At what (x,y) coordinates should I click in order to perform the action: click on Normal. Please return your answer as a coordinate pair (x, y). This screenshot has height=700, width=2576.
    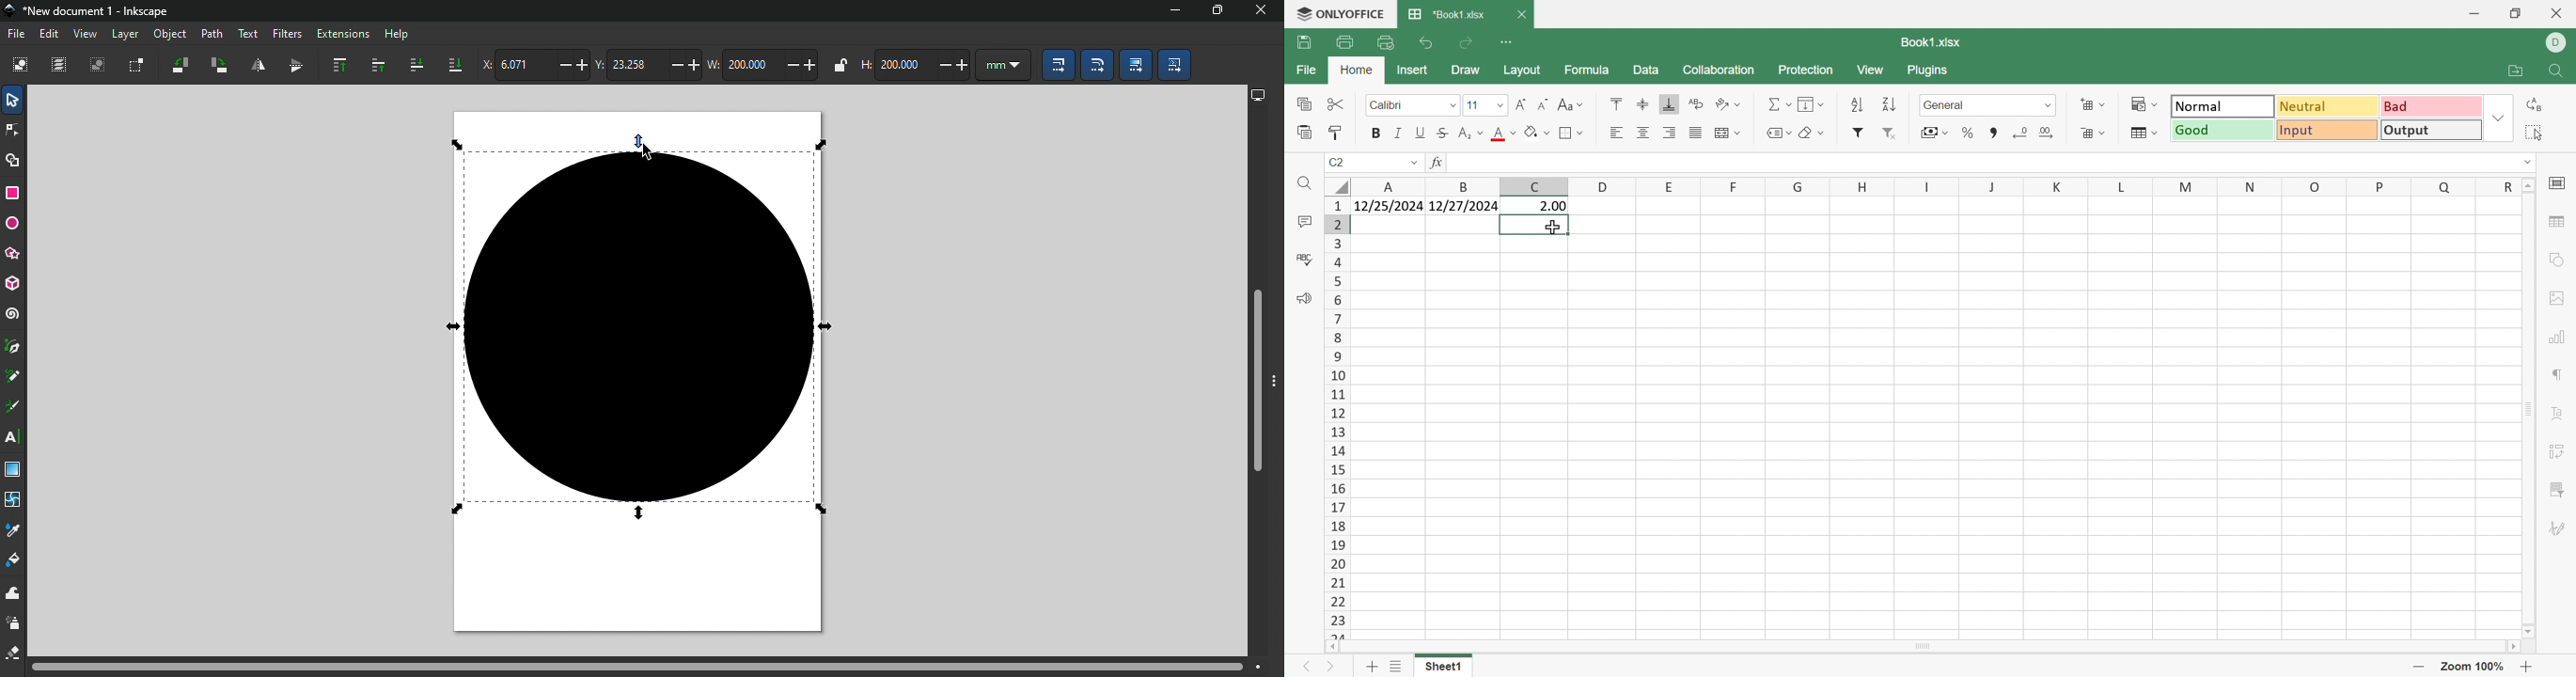
    Looking at the image, I should click on (2223, 106).